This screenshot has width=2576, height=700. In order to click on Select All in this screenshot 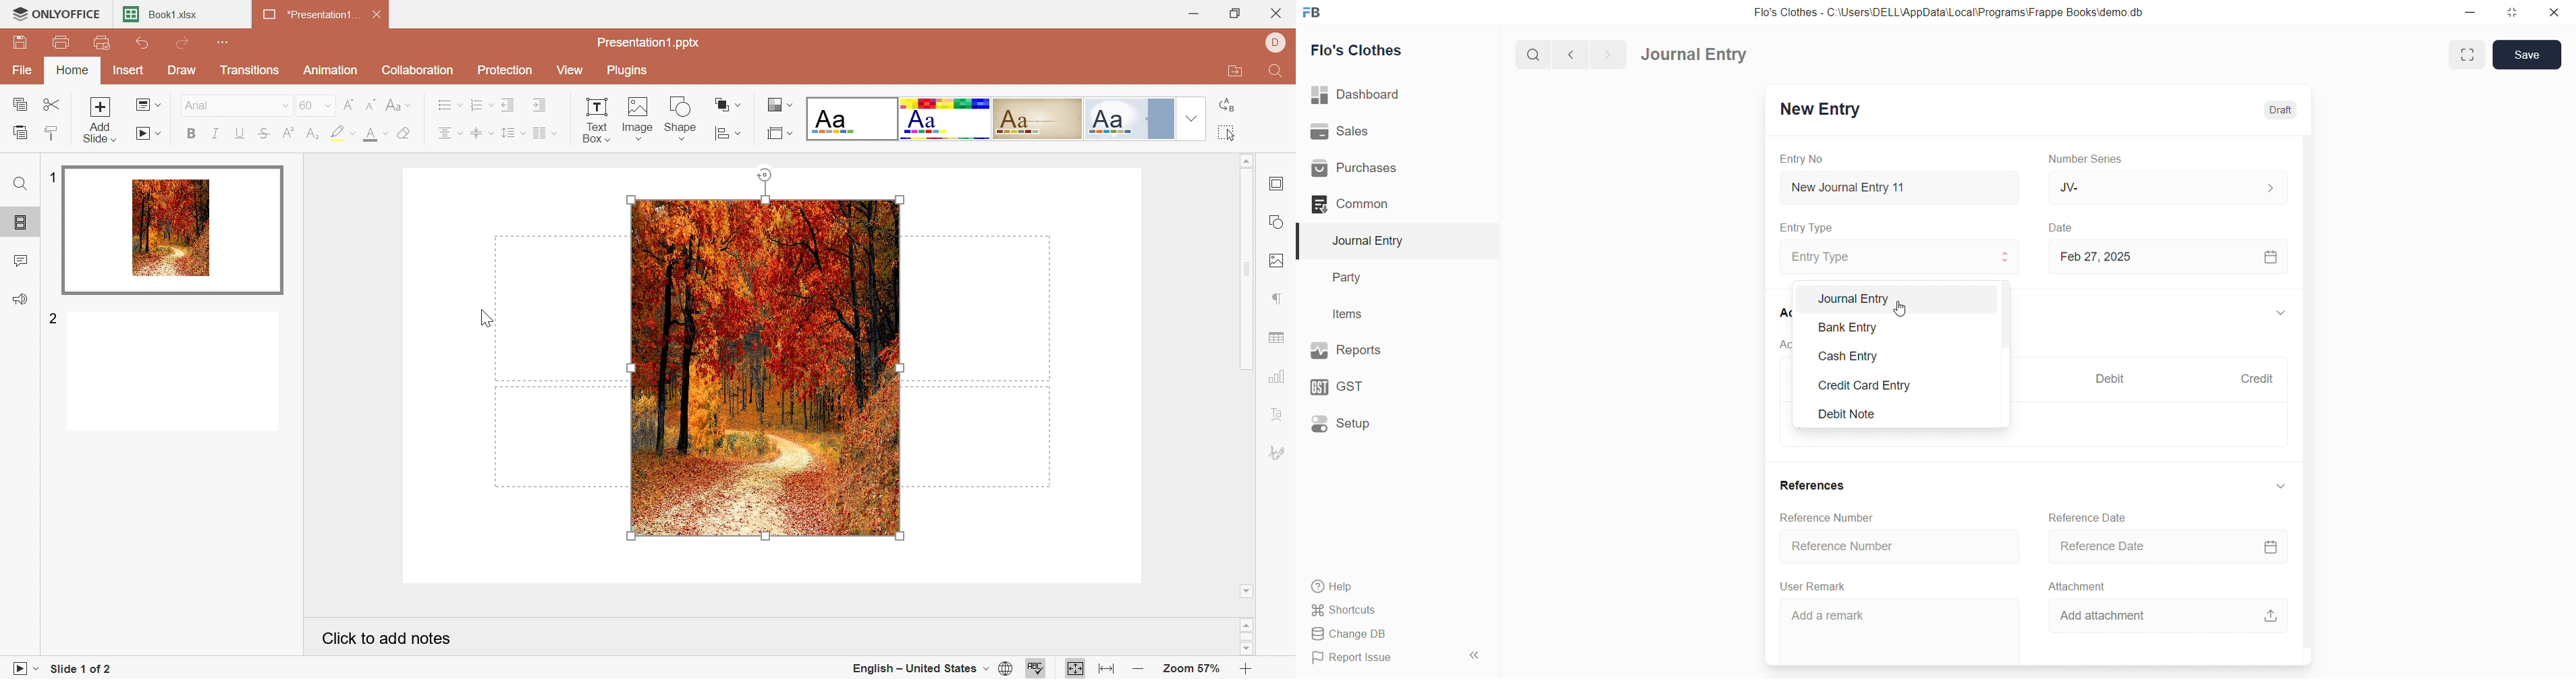, I will do `click(1227, 134)`.